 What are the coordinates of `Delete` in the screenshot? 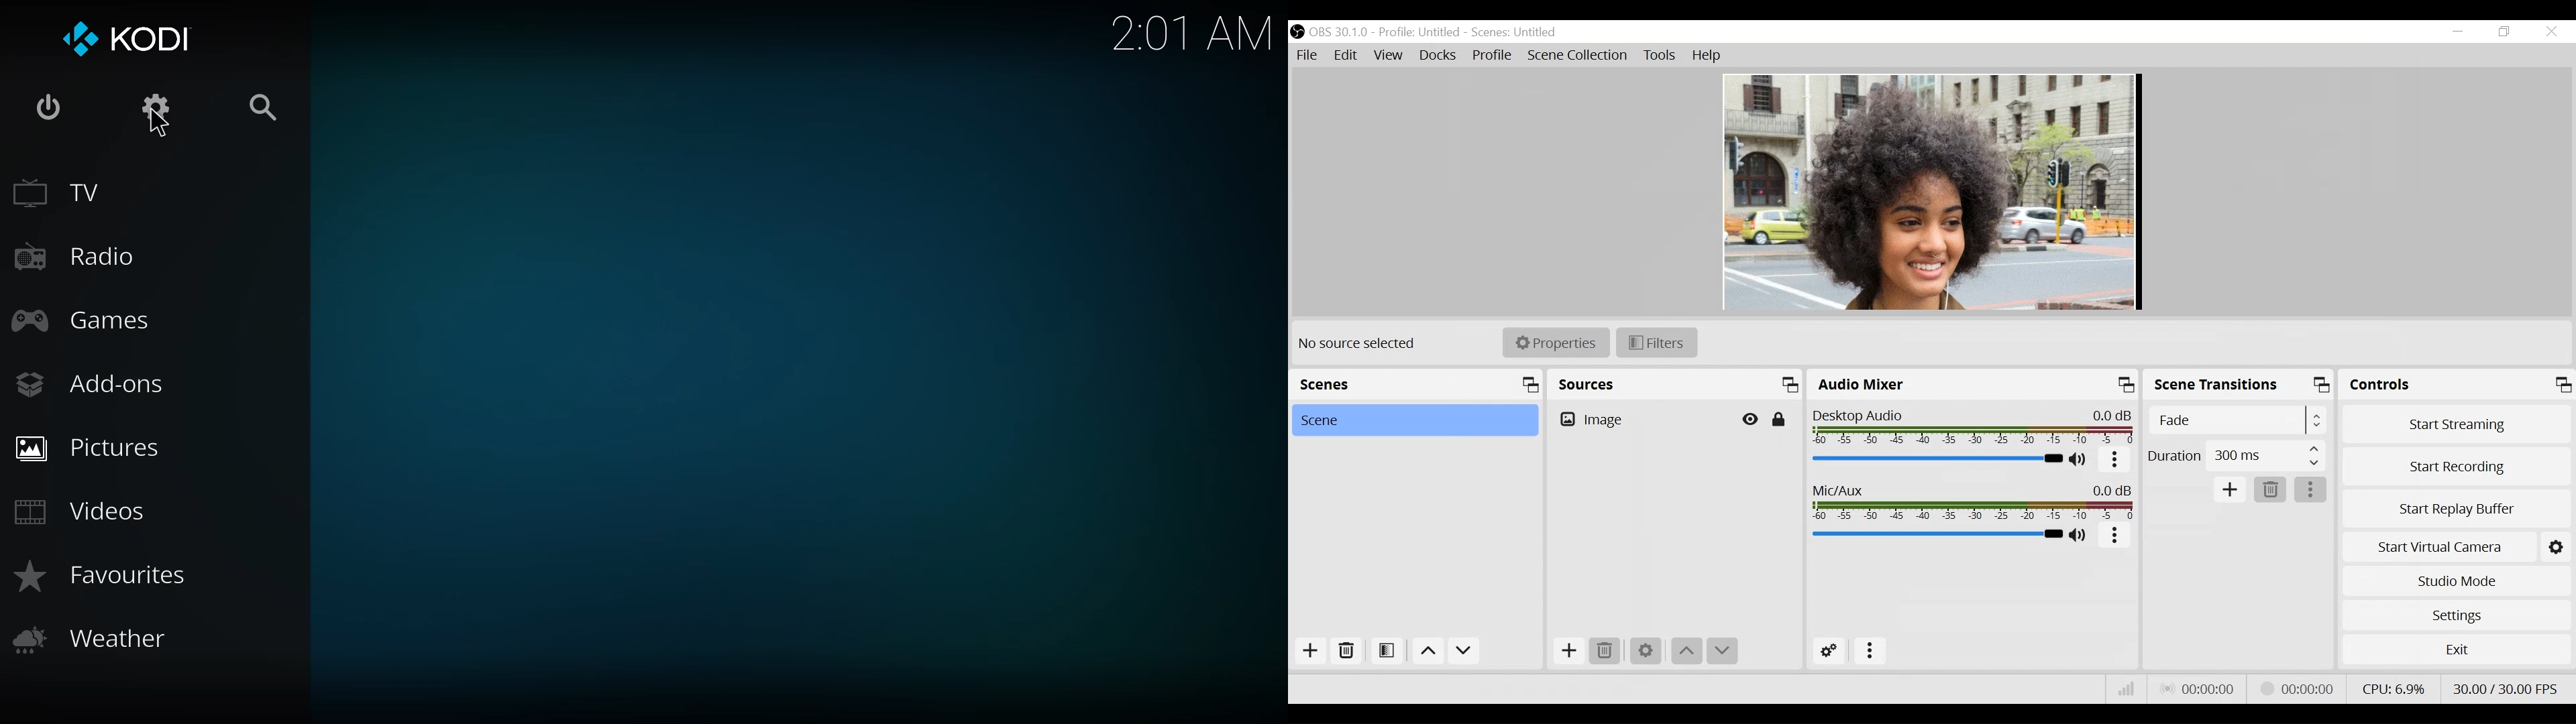 It's located at (1605, 653).